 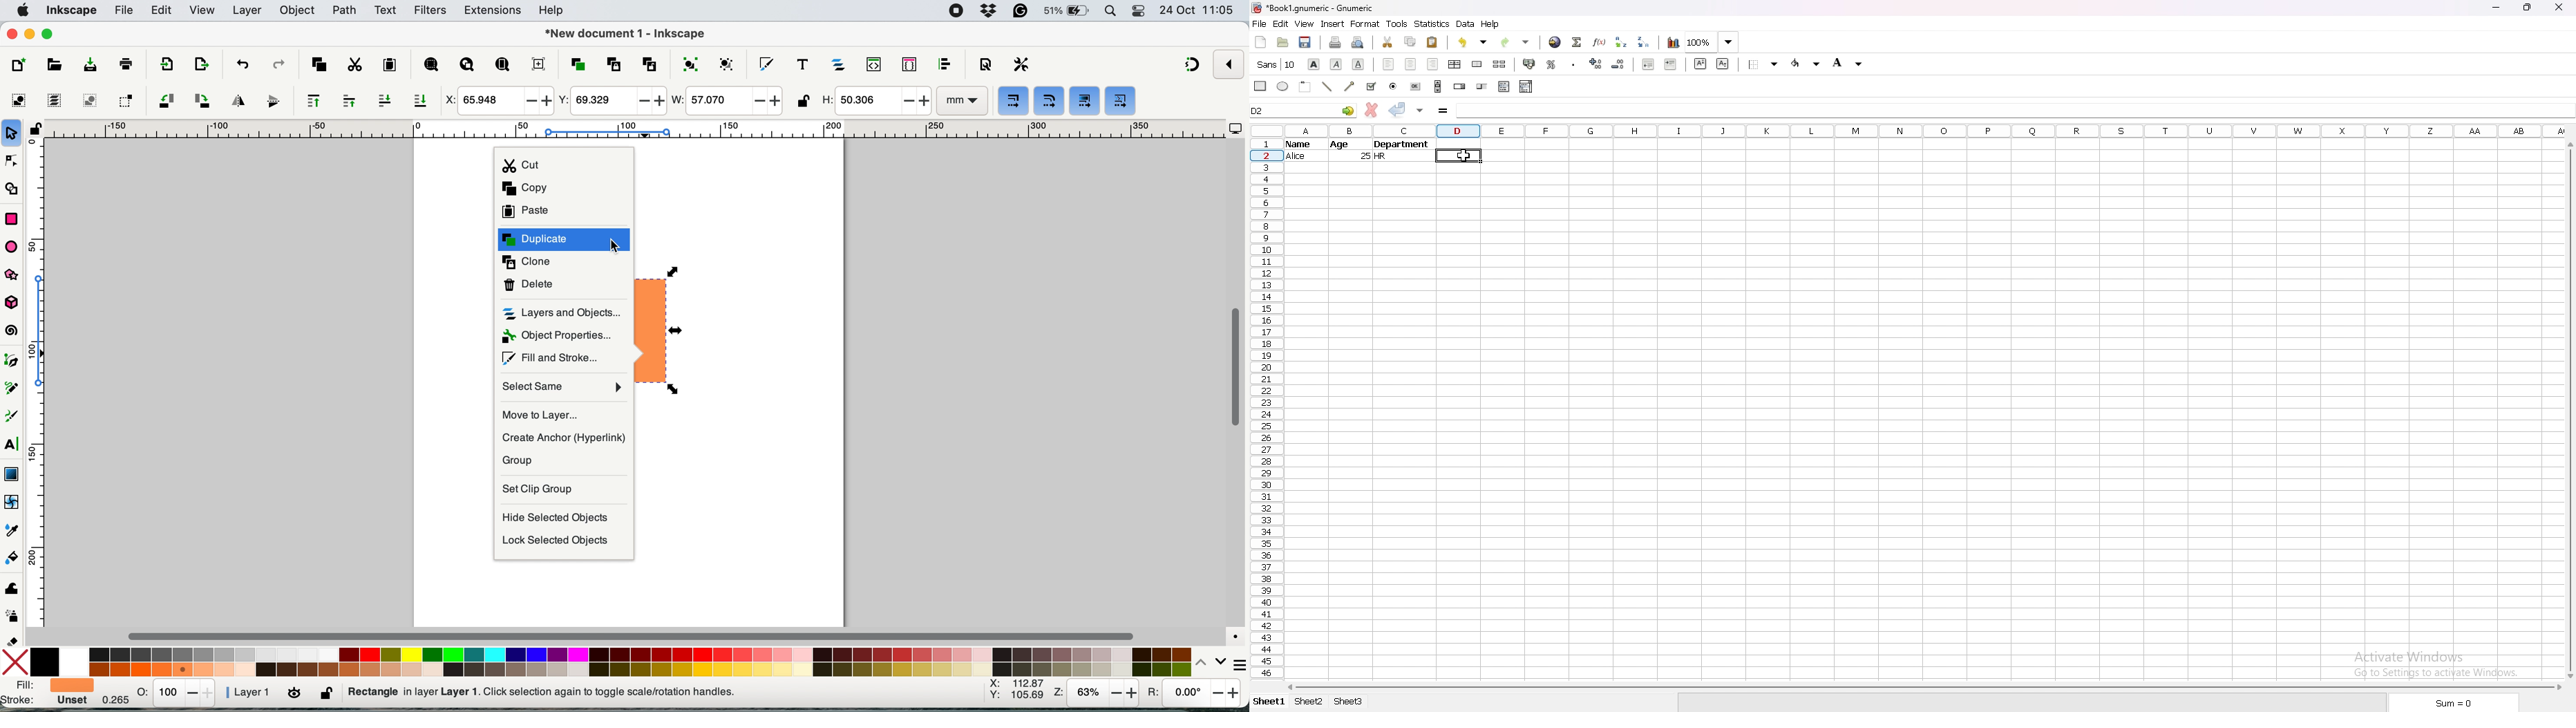 I want to click on right align, so click(x=1432, y=64).